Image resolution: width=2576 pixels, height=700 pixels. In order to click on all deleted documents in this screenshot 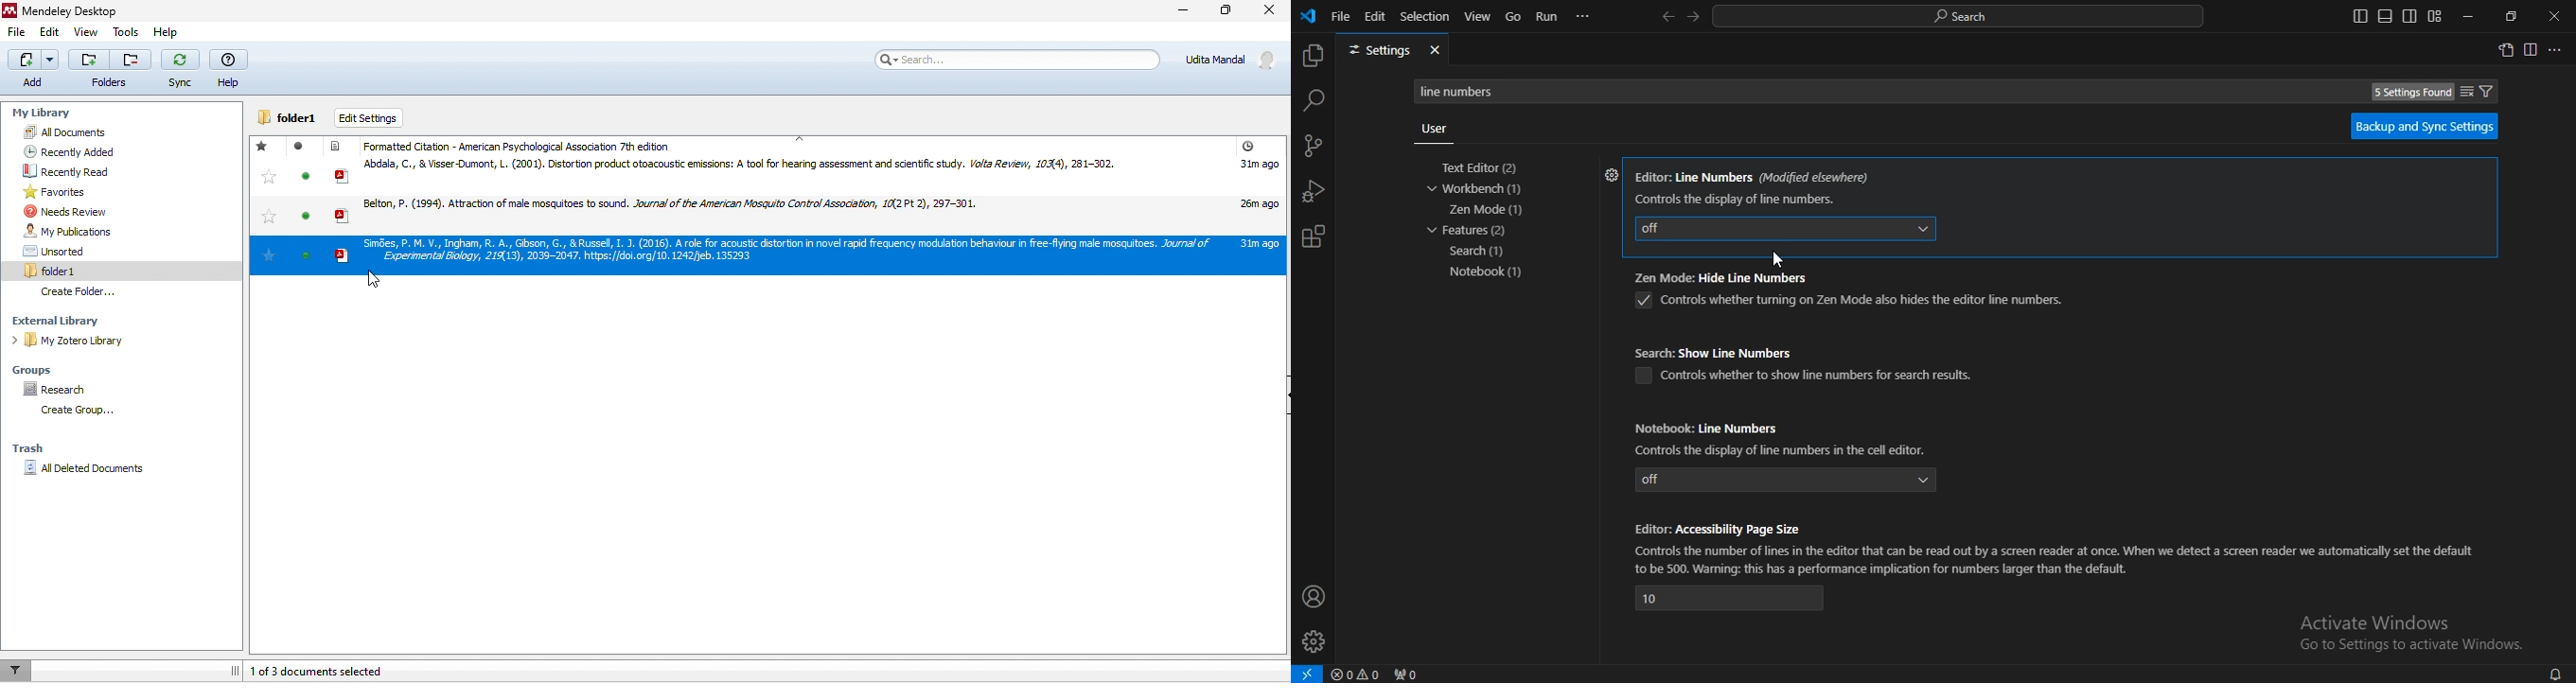, I will do `click(85, 474)`.